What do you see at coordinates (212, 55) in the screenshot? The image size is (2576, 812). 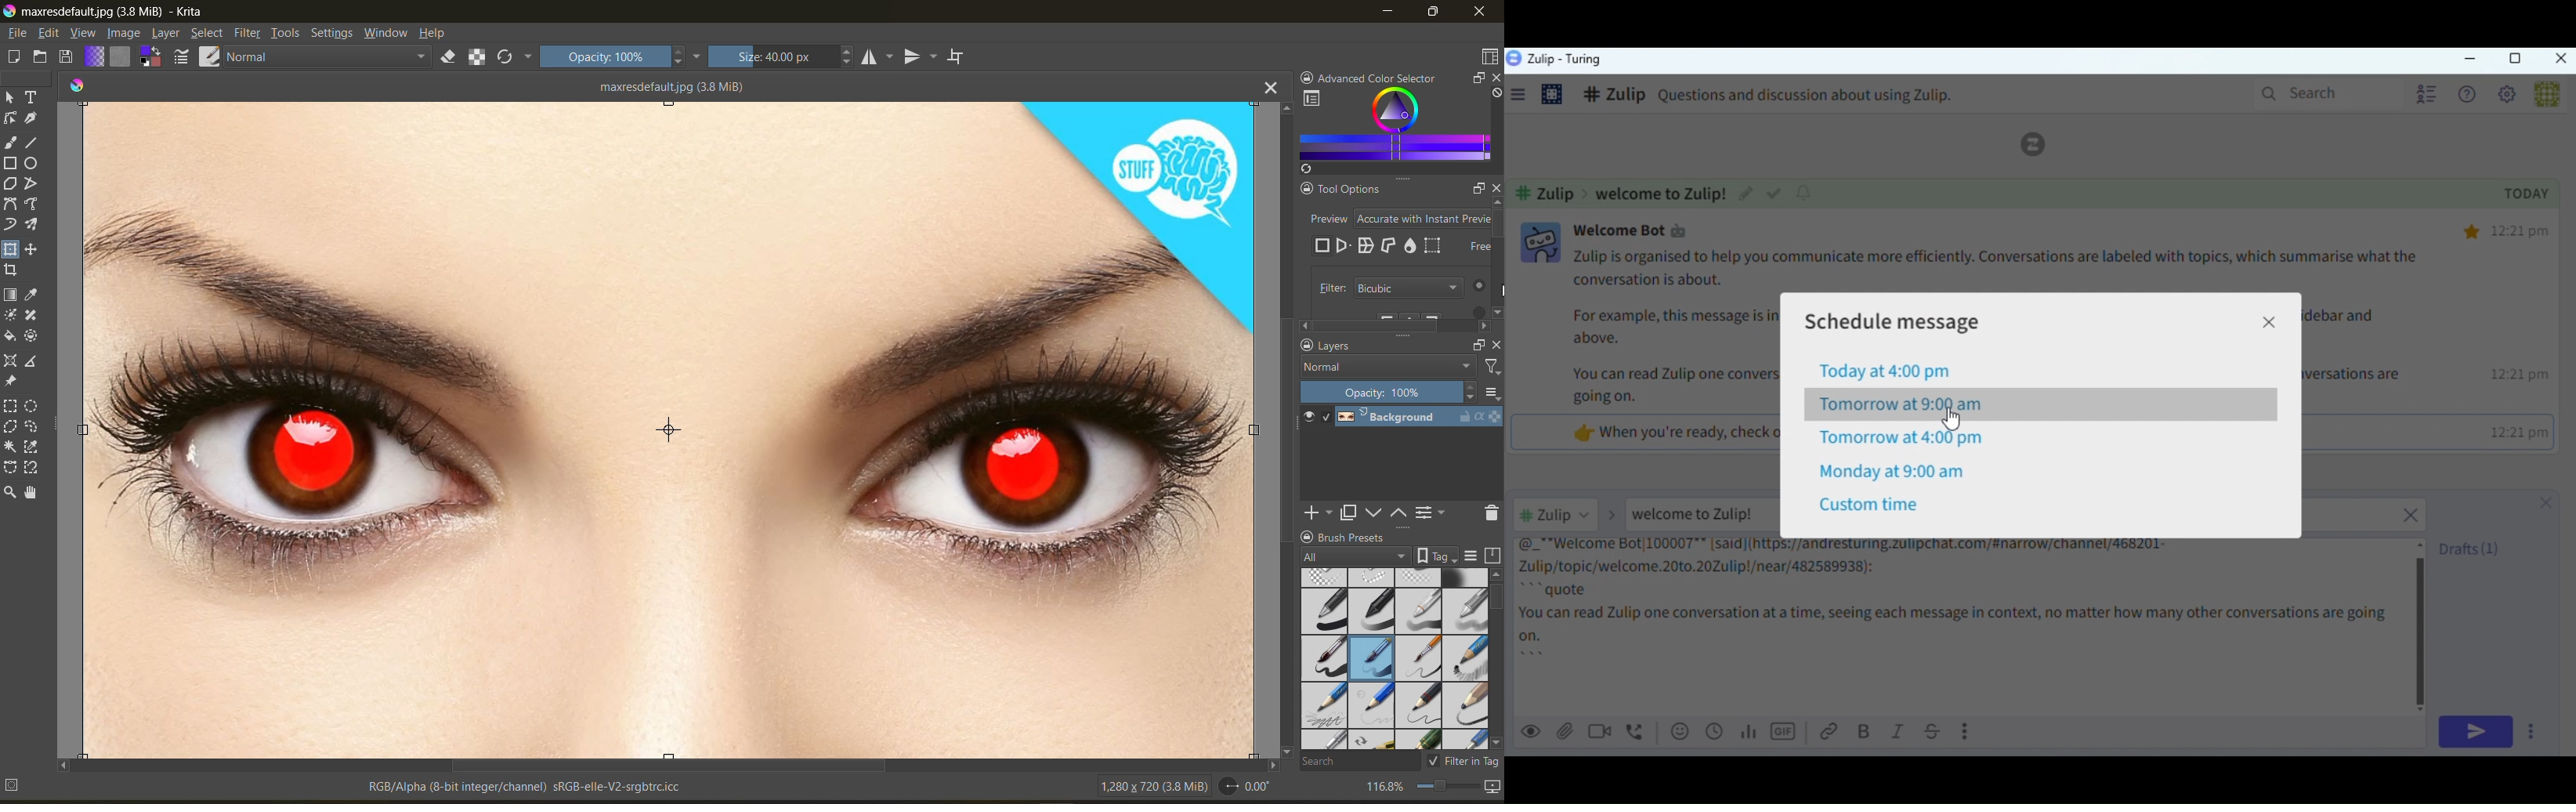 I see `choose brush preset` at bounding box center [212, 55].